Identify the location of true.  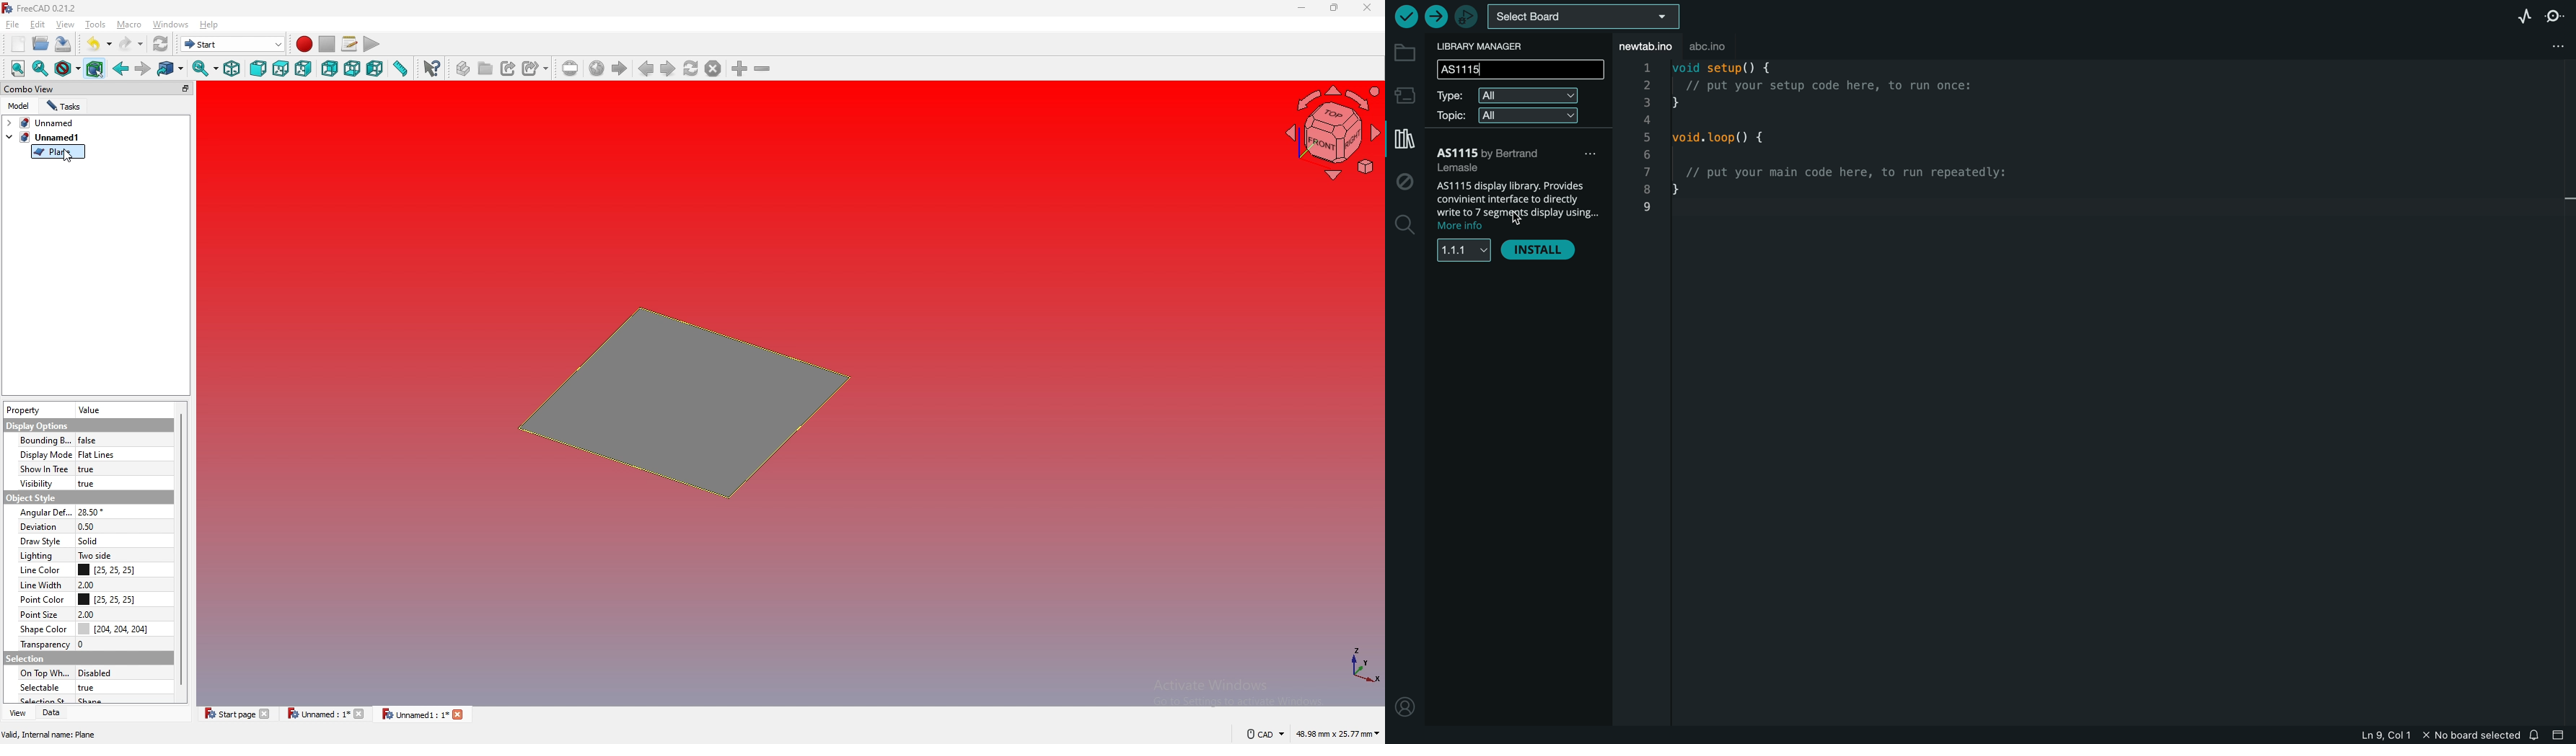
(87, 483).